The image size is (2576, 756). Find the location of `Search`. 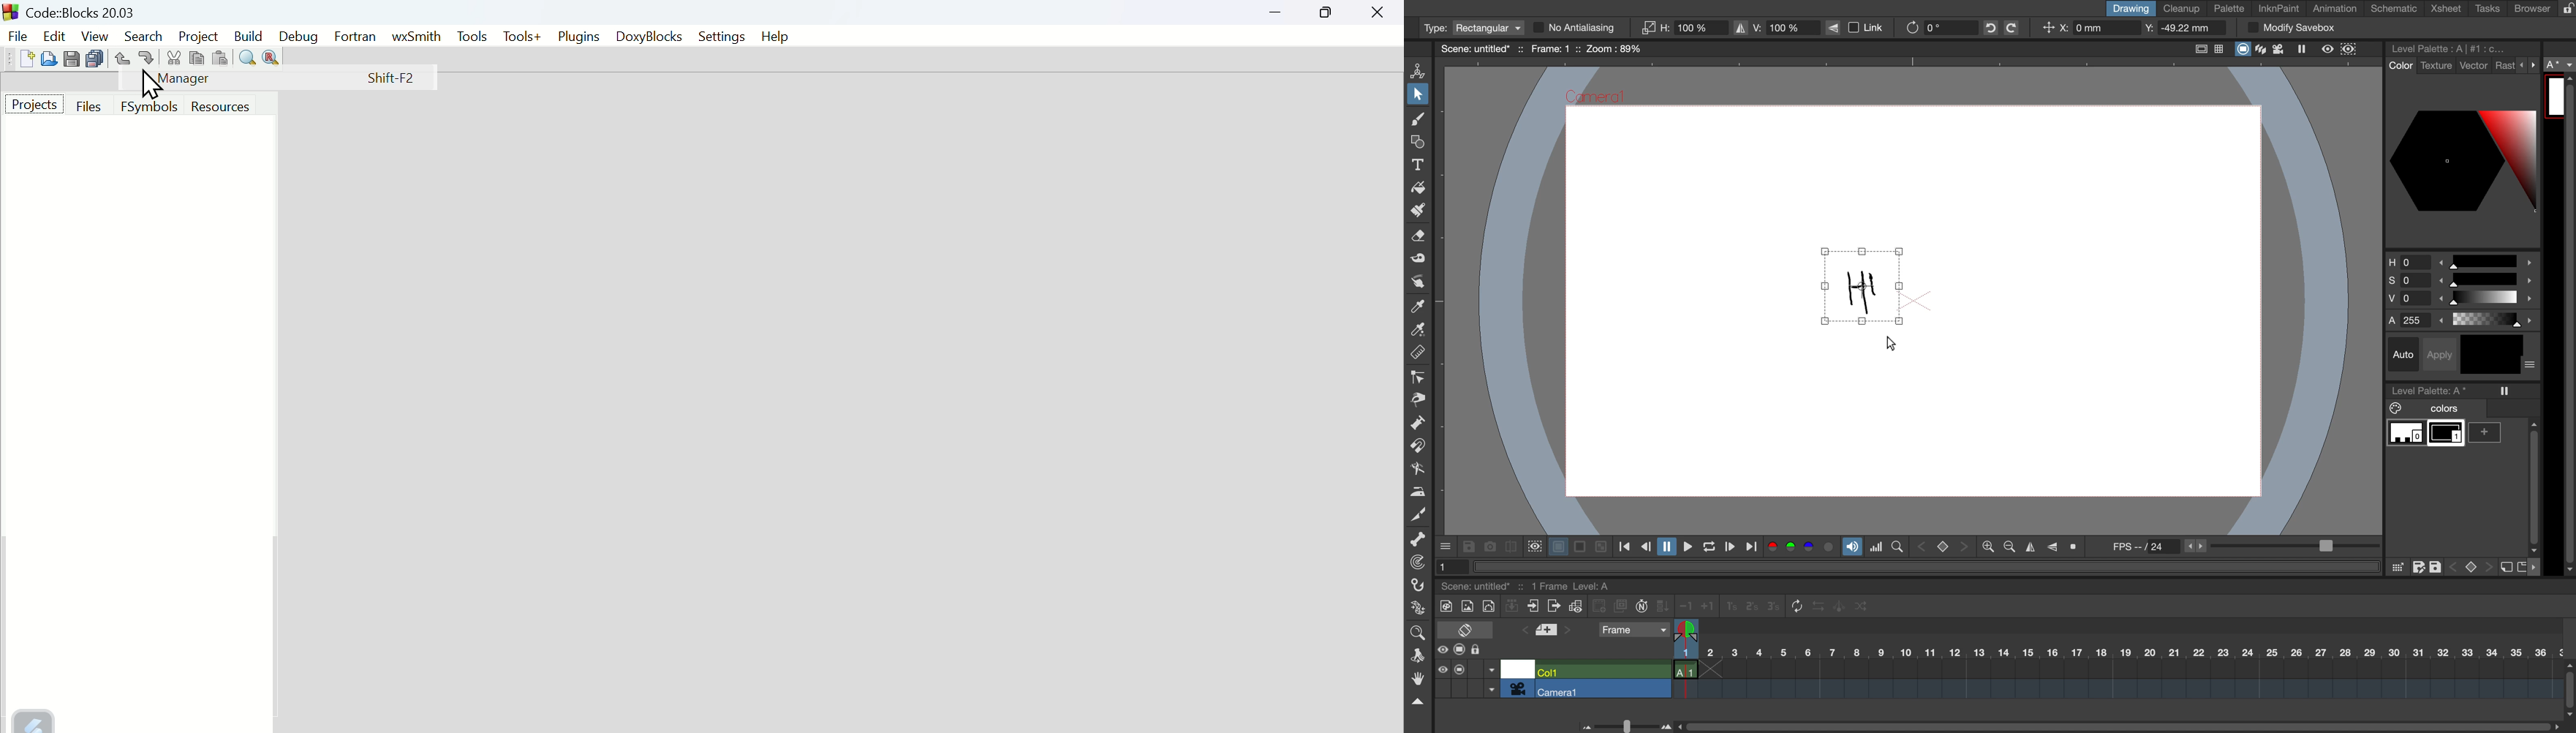

Search is located at coordinates (146, 36).